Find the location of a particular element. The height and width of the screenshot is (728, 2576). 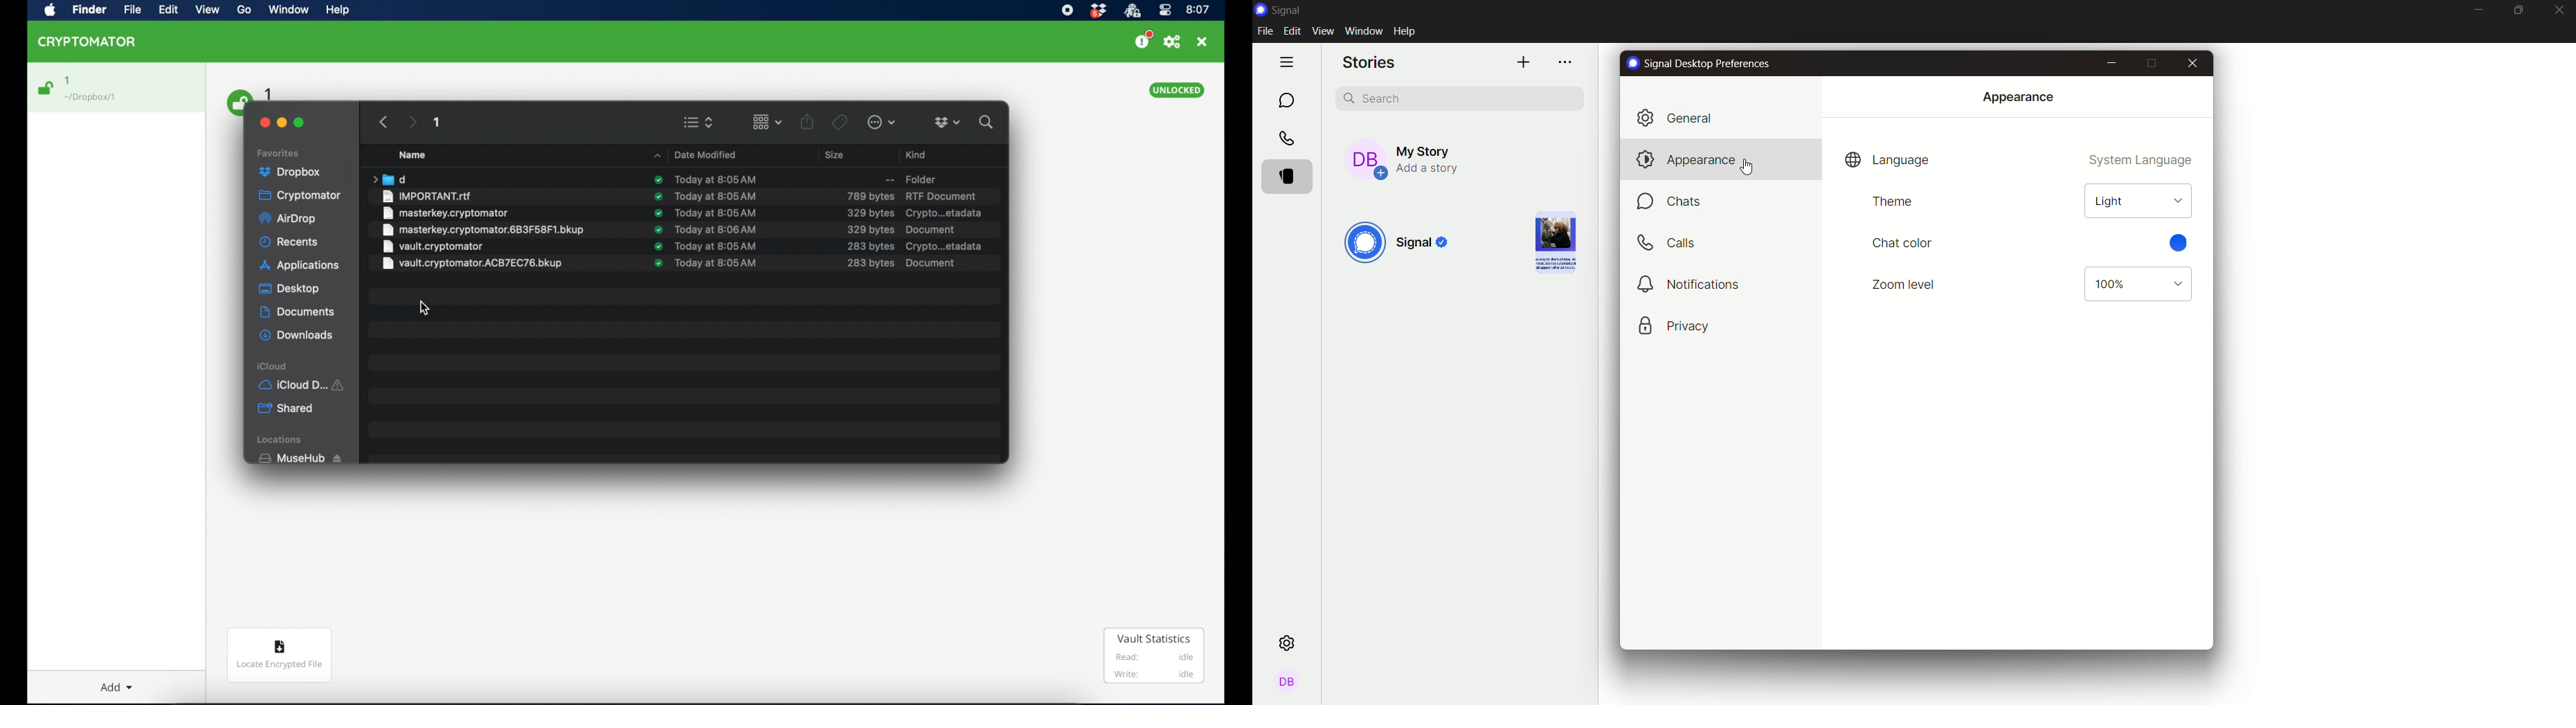

unlocked is located at coordinates (1178, 90).